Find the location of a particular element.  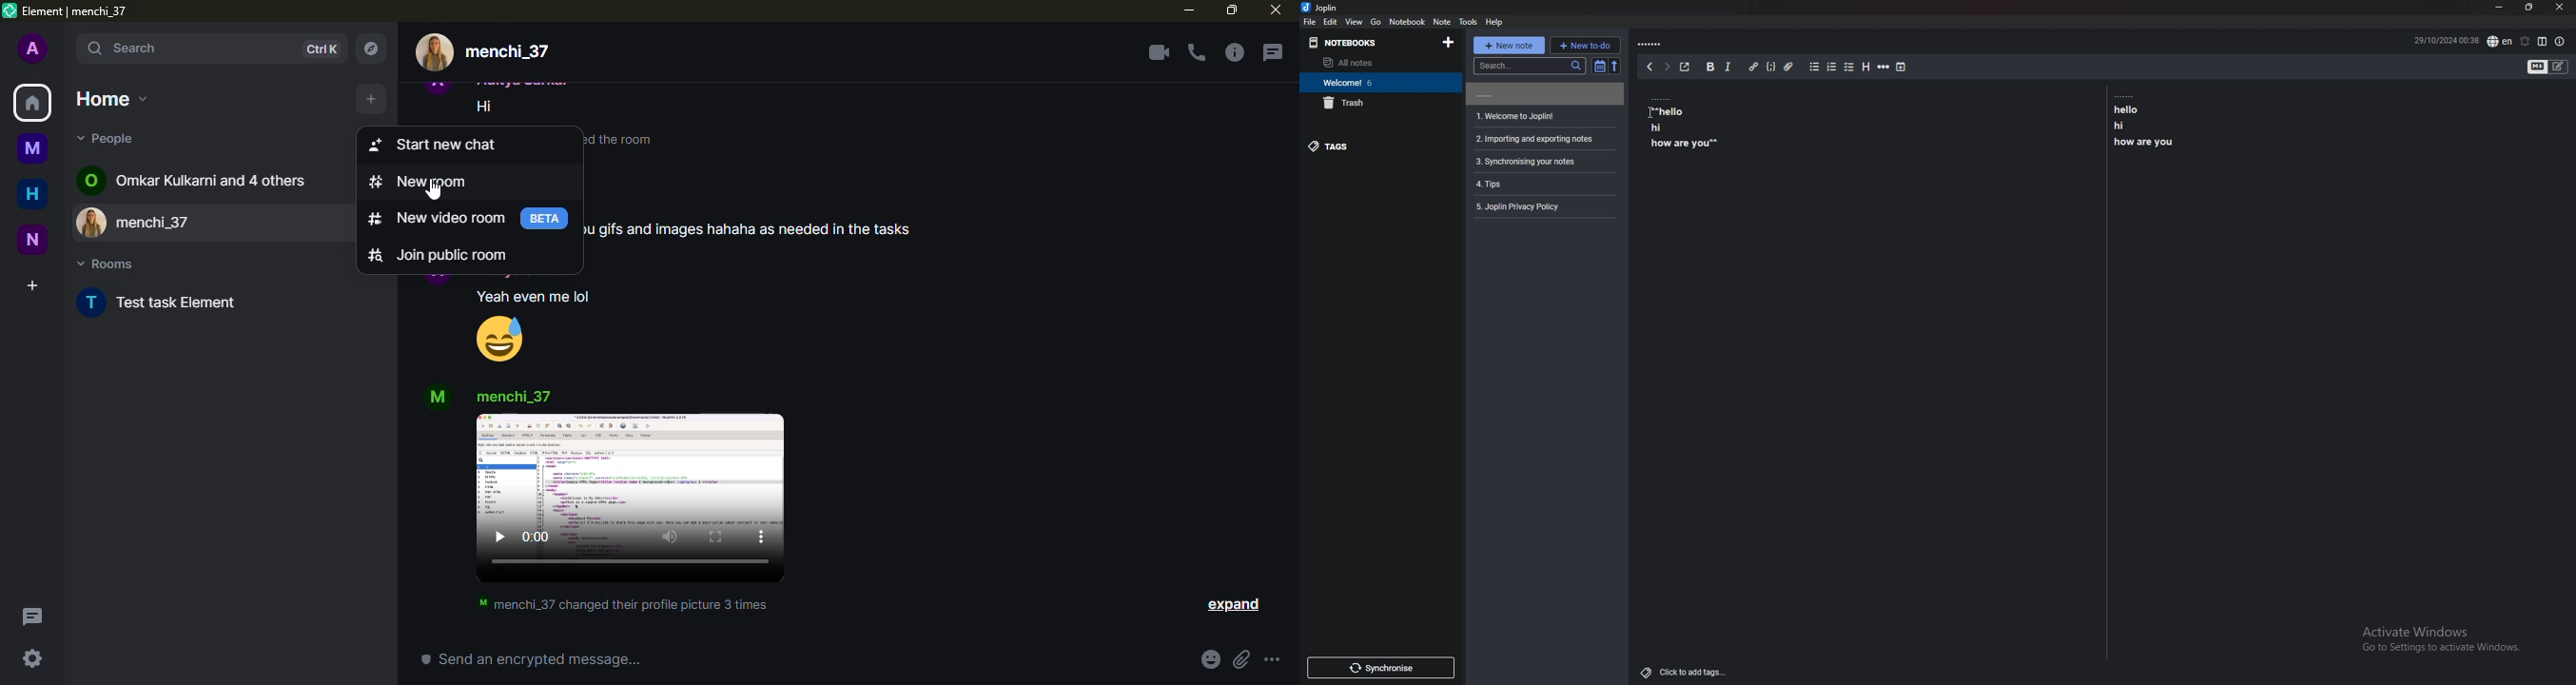

Heyyy!
I'l be sending you gifs and images hahaha as needed in the tasks is located at coordinates (749, 218).